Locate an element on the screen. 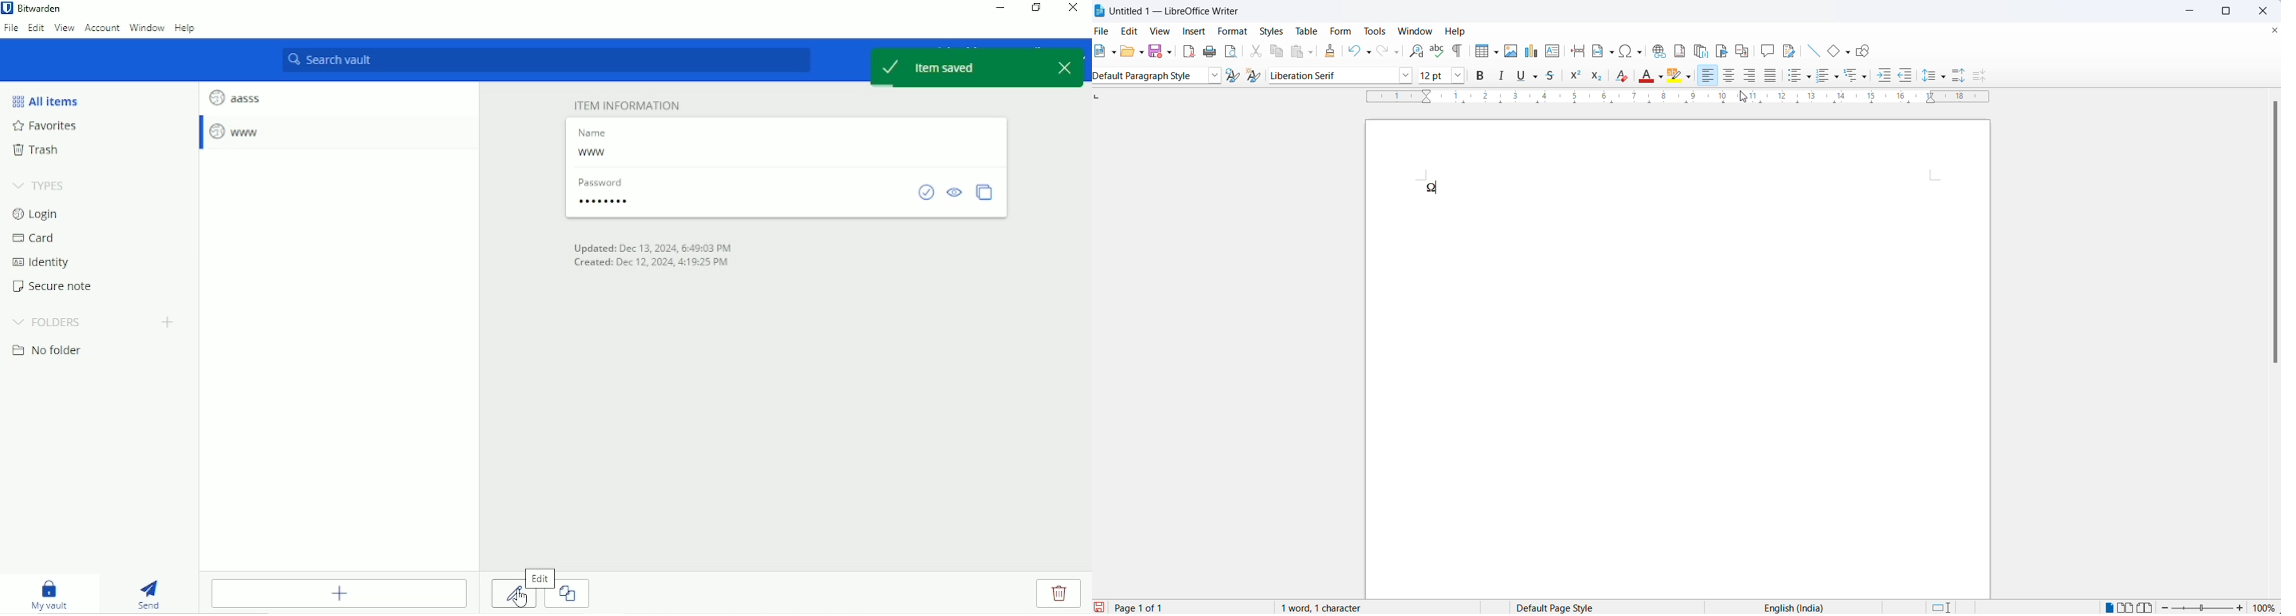 This screenshot has height=616, width=2296. format is located at coordinates (1233, 31).